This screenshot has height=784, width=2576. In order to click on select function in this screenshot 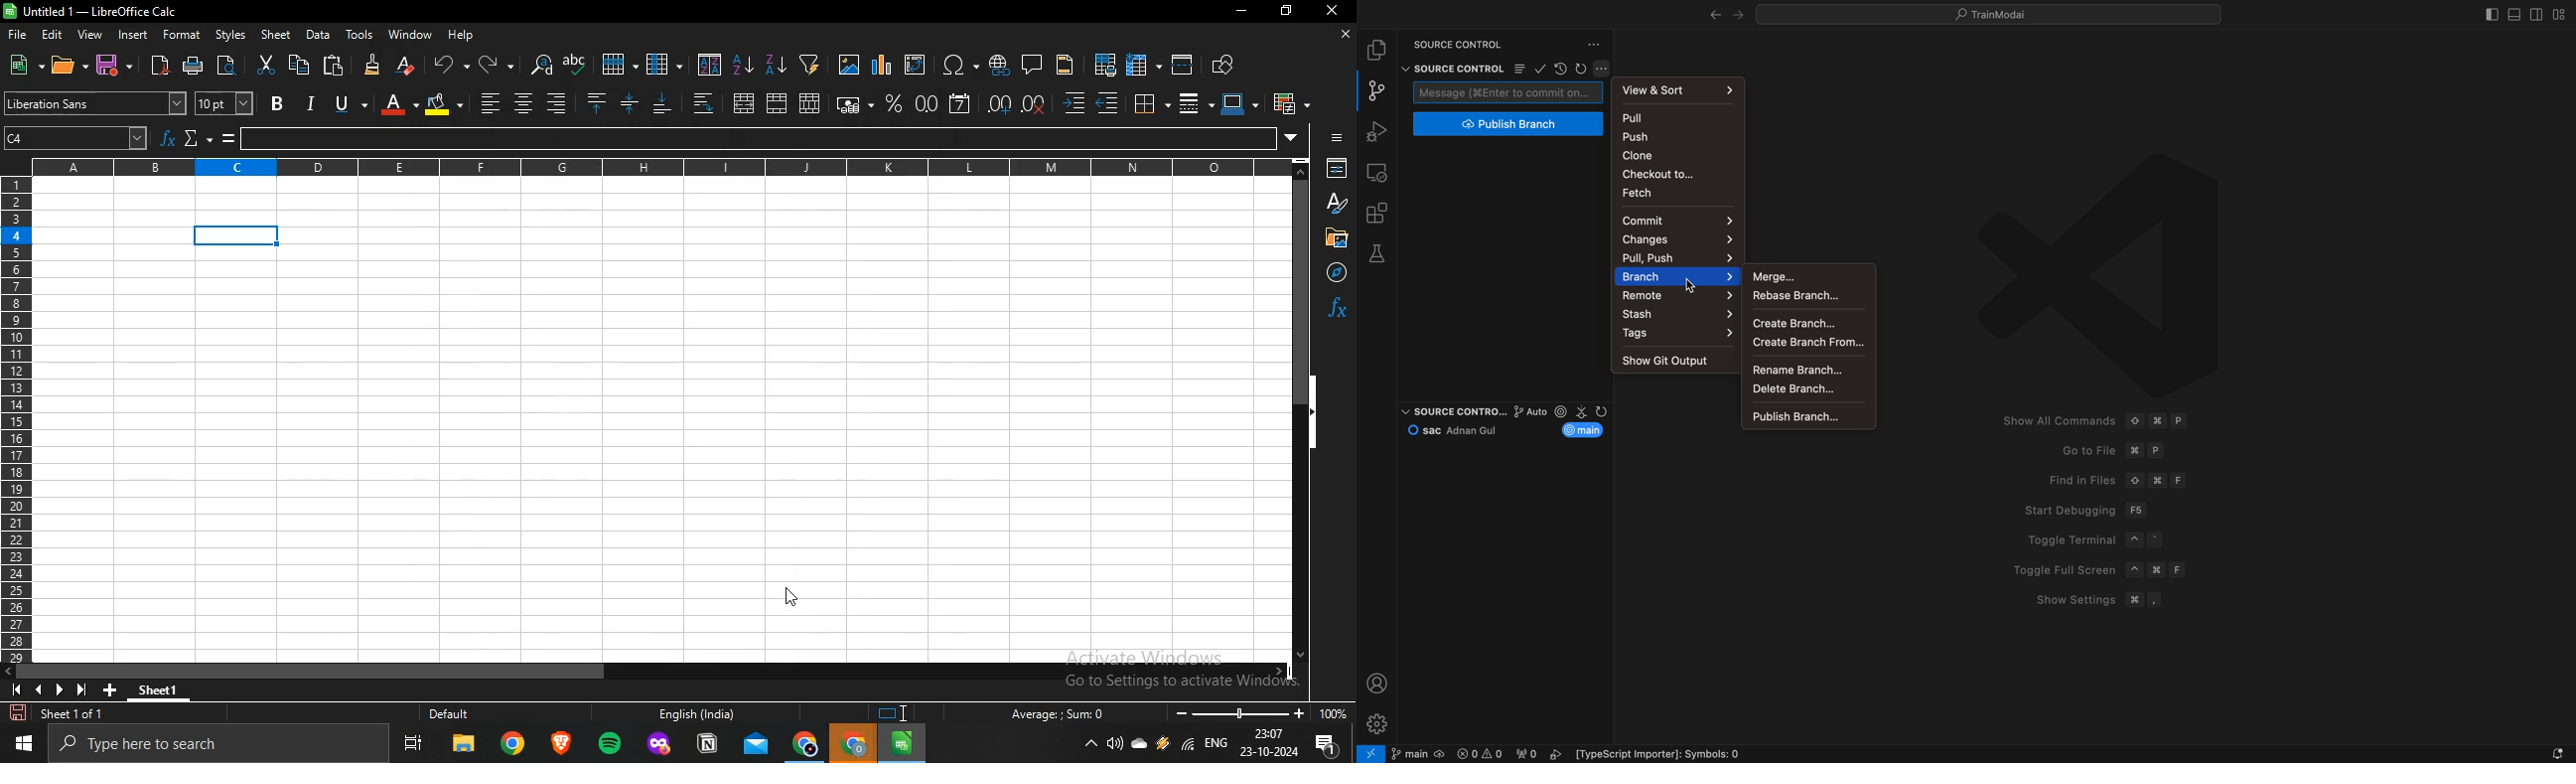, I will do `click(193, 139)`.